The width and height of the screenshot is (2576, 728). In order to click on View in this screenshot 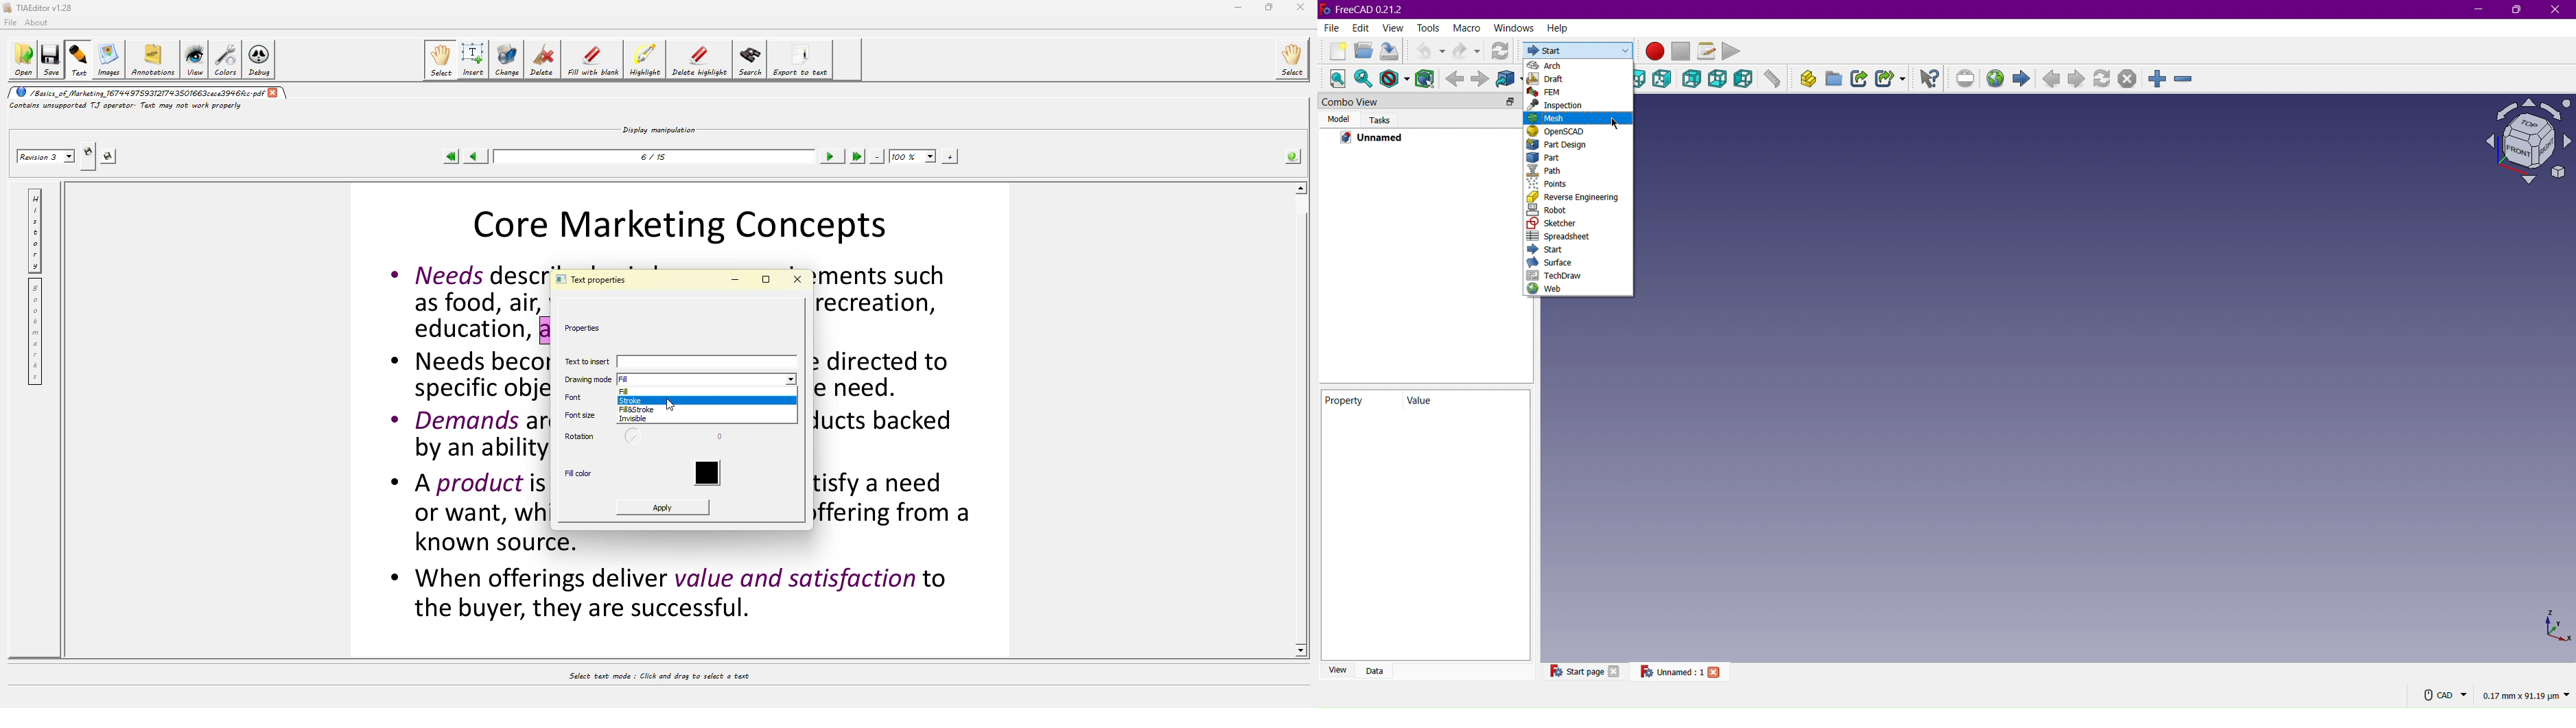, I will do `click(1393, 28)`.